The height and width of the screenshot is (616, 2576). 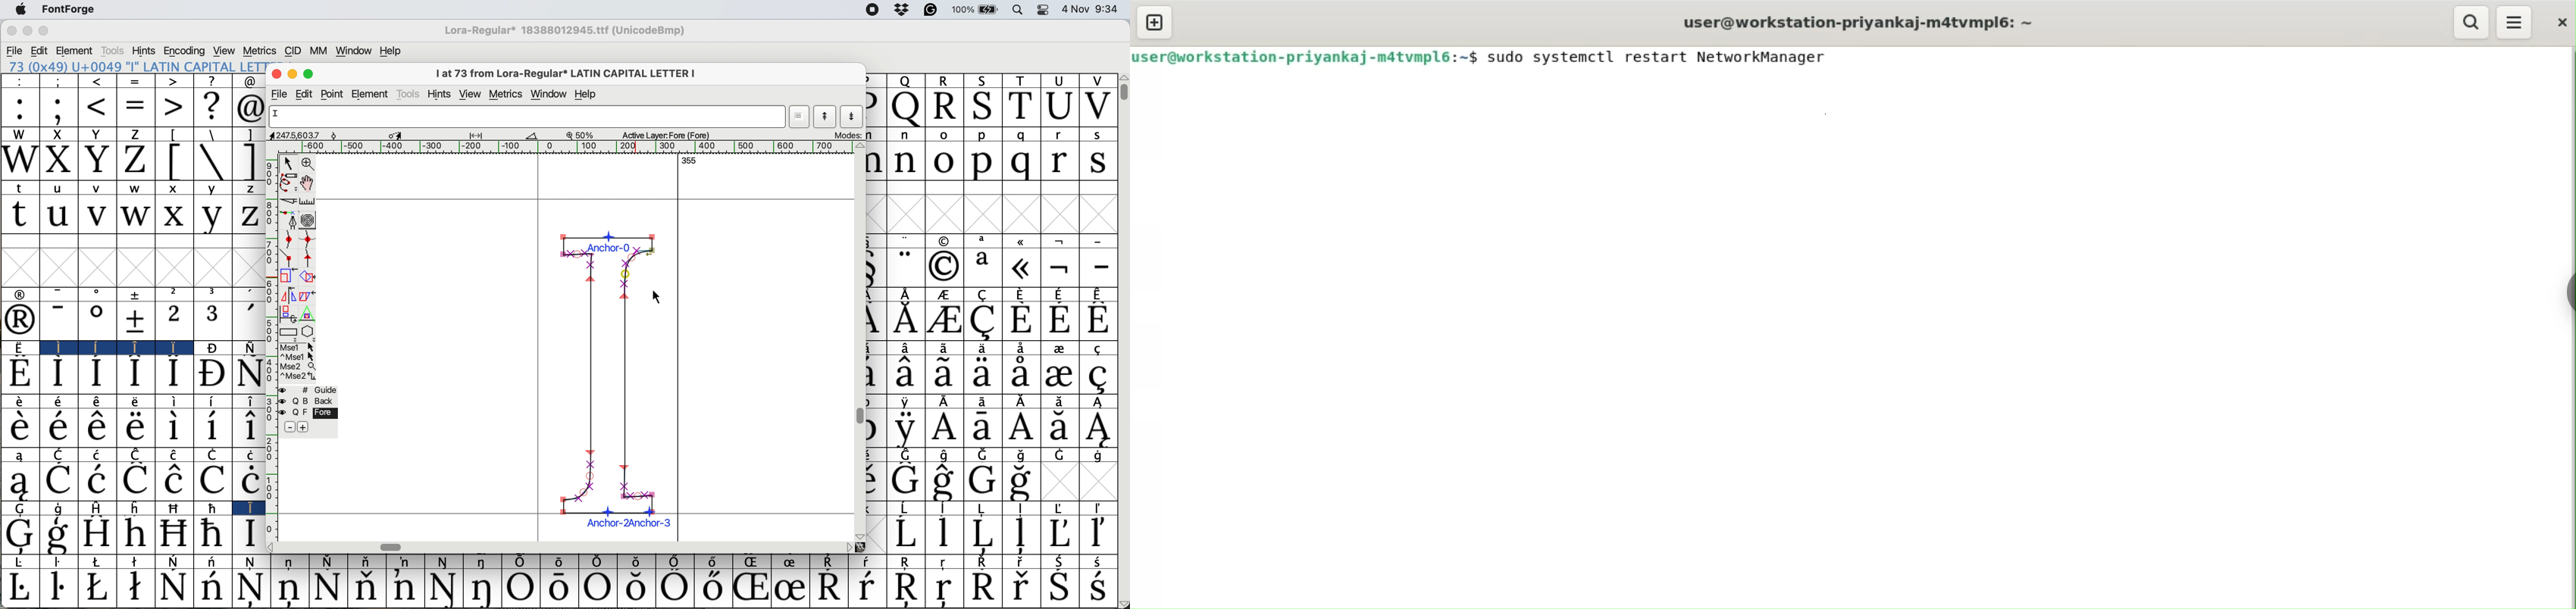 I want to click on Symbol, so click(x=1024, y=508).